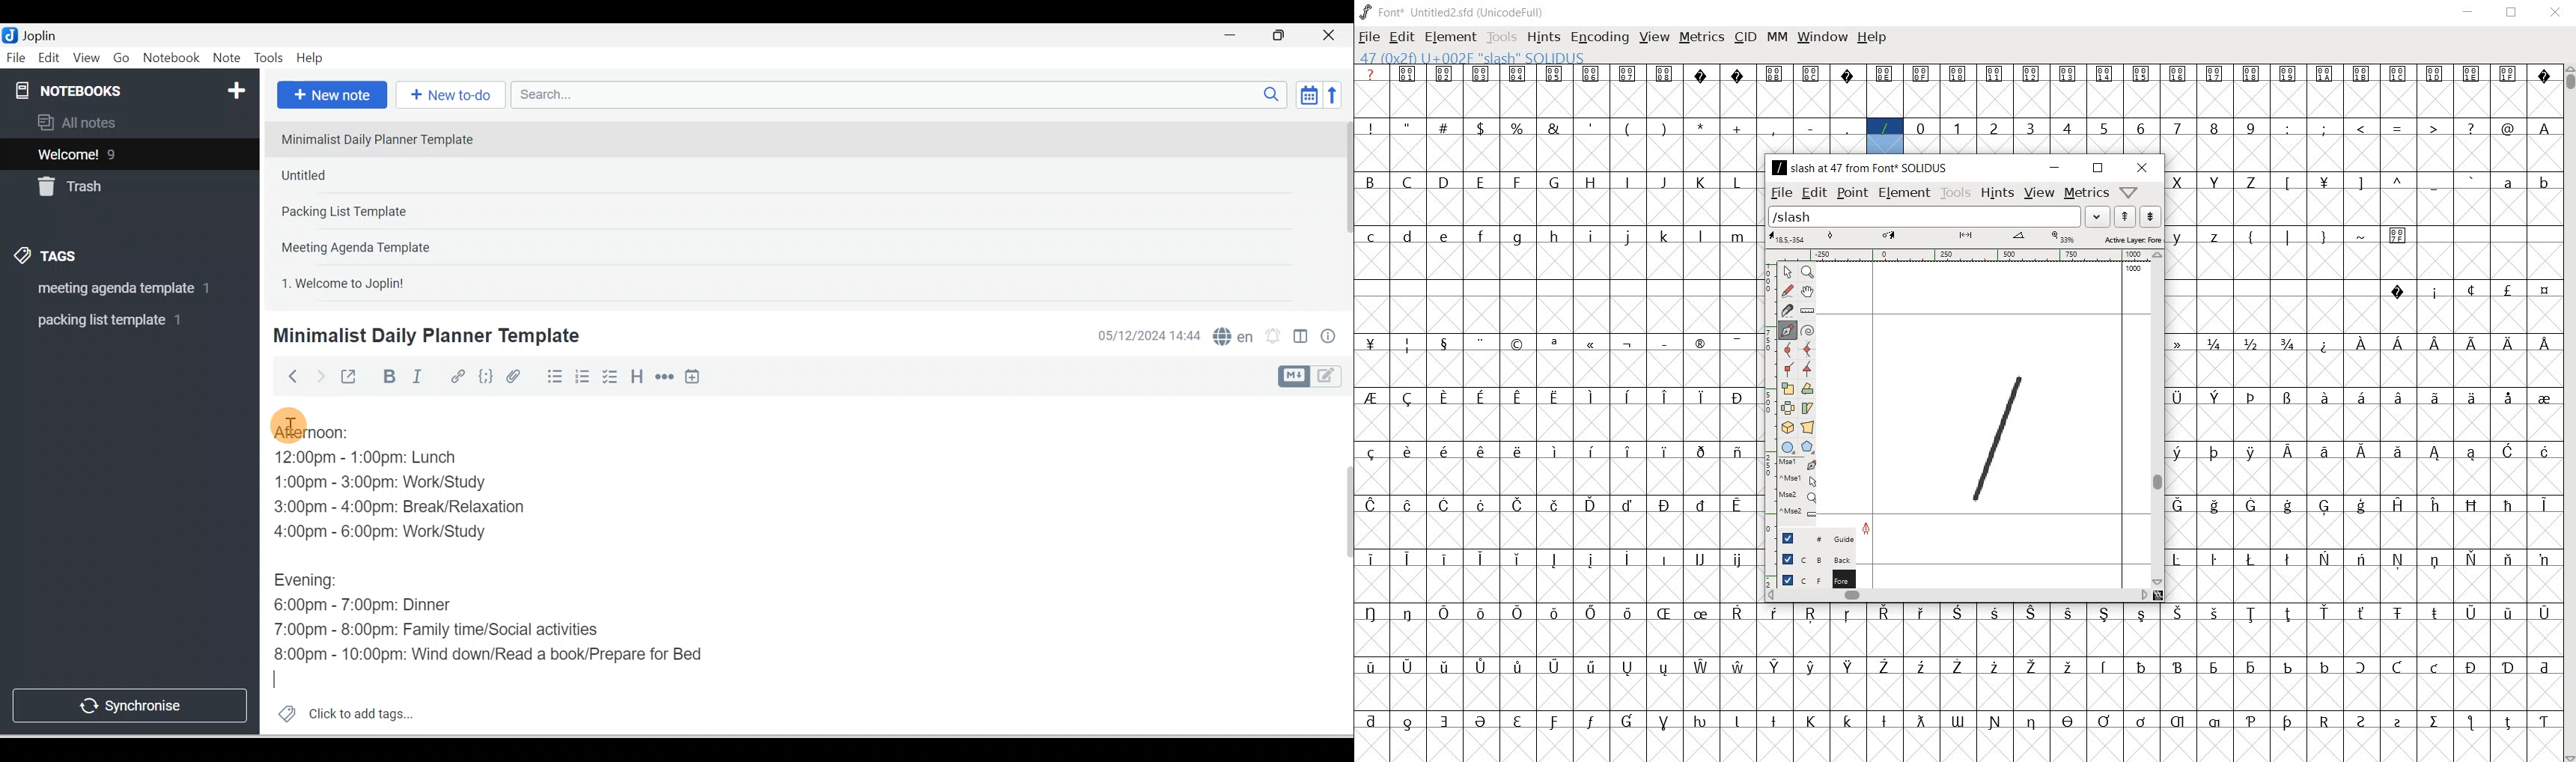 Image resolution: width=2576 pixels, height=784 pixels. I want to click on File, so click(17, 56).